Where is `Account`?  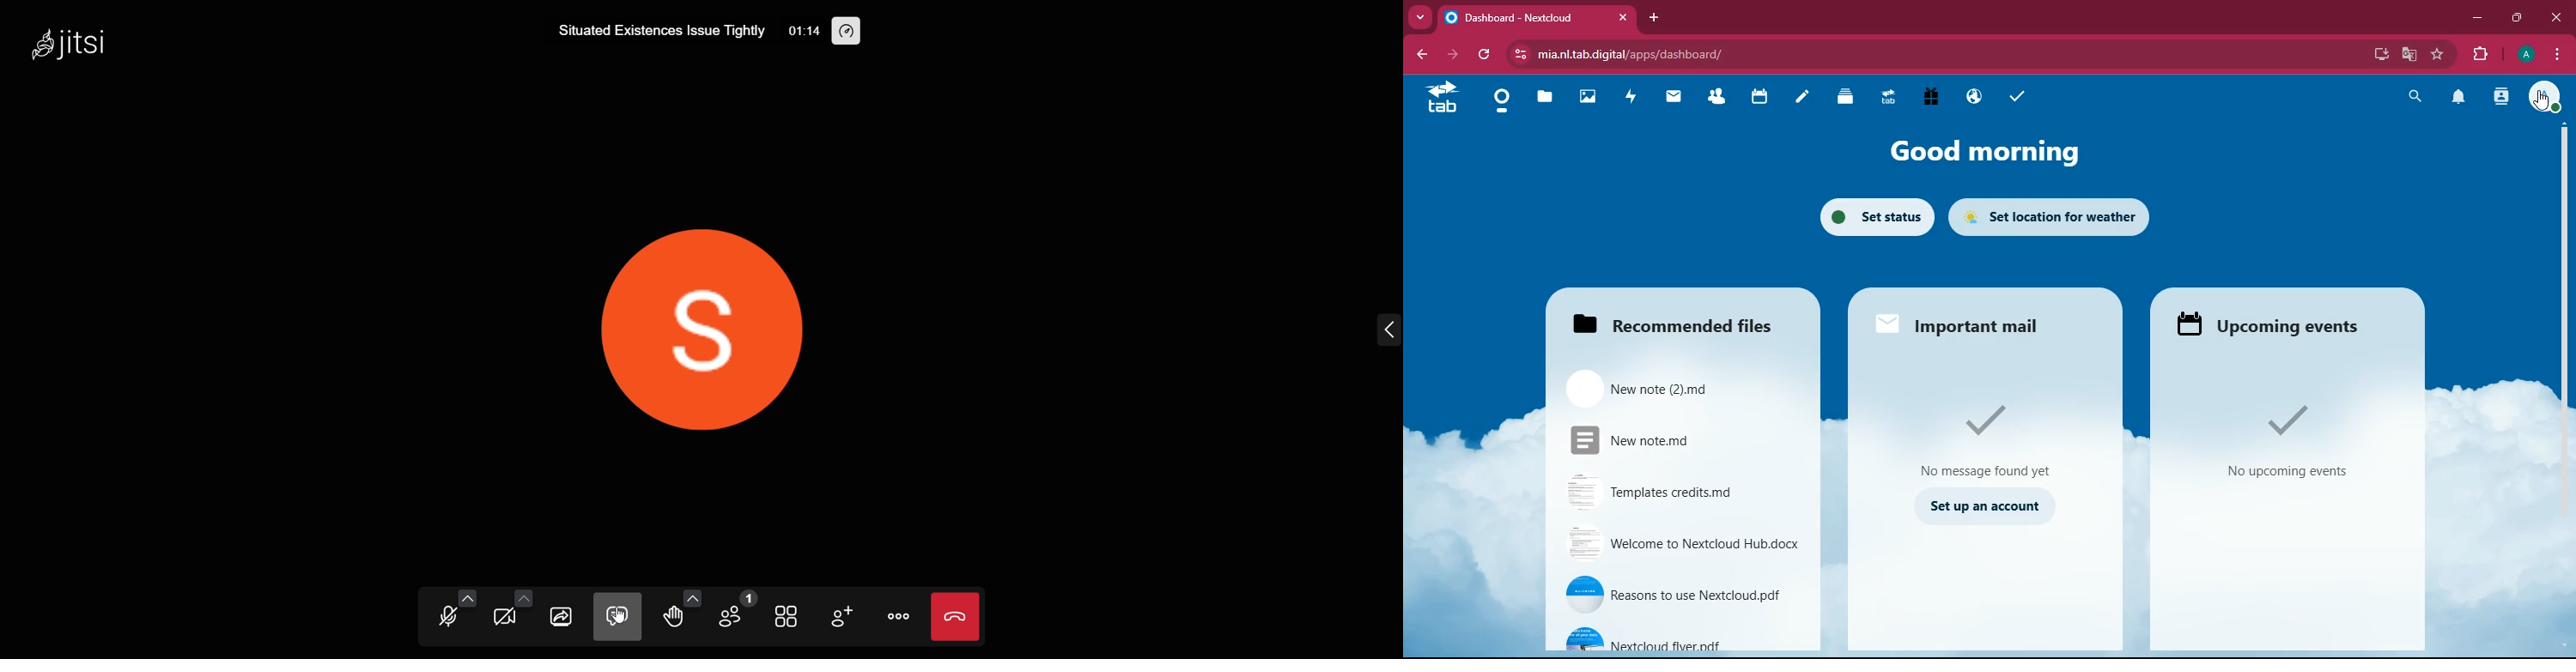
Account is located at coordinates (2524, 52).